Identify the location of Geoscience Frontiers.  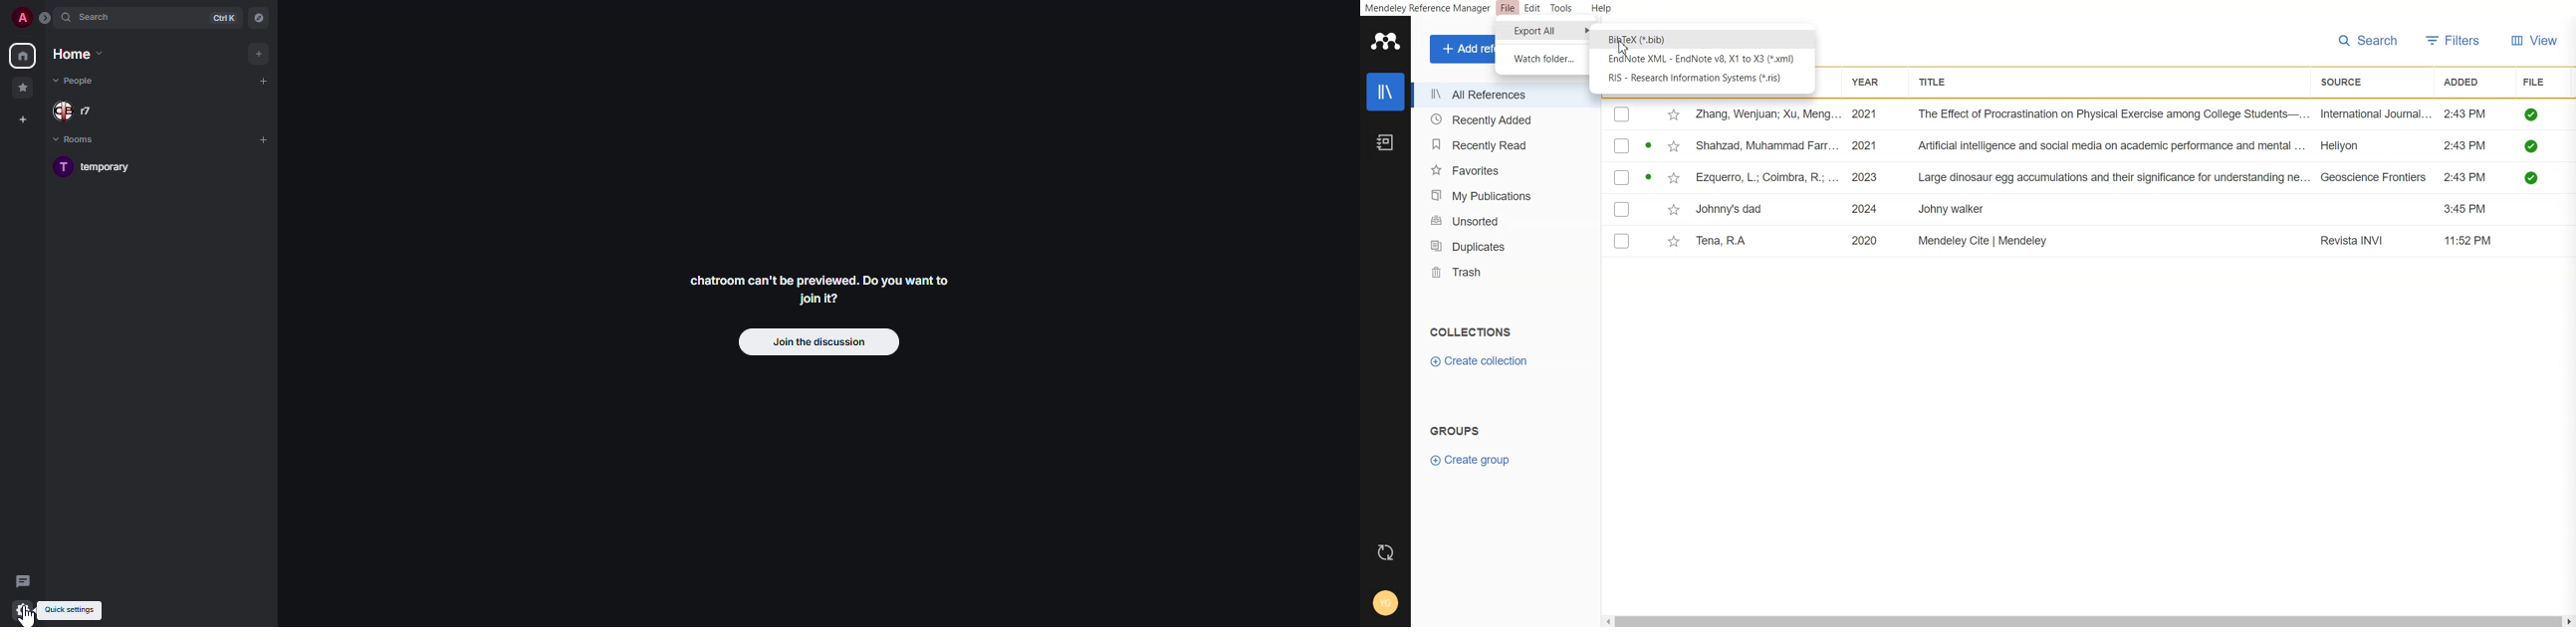
(2375, 177).